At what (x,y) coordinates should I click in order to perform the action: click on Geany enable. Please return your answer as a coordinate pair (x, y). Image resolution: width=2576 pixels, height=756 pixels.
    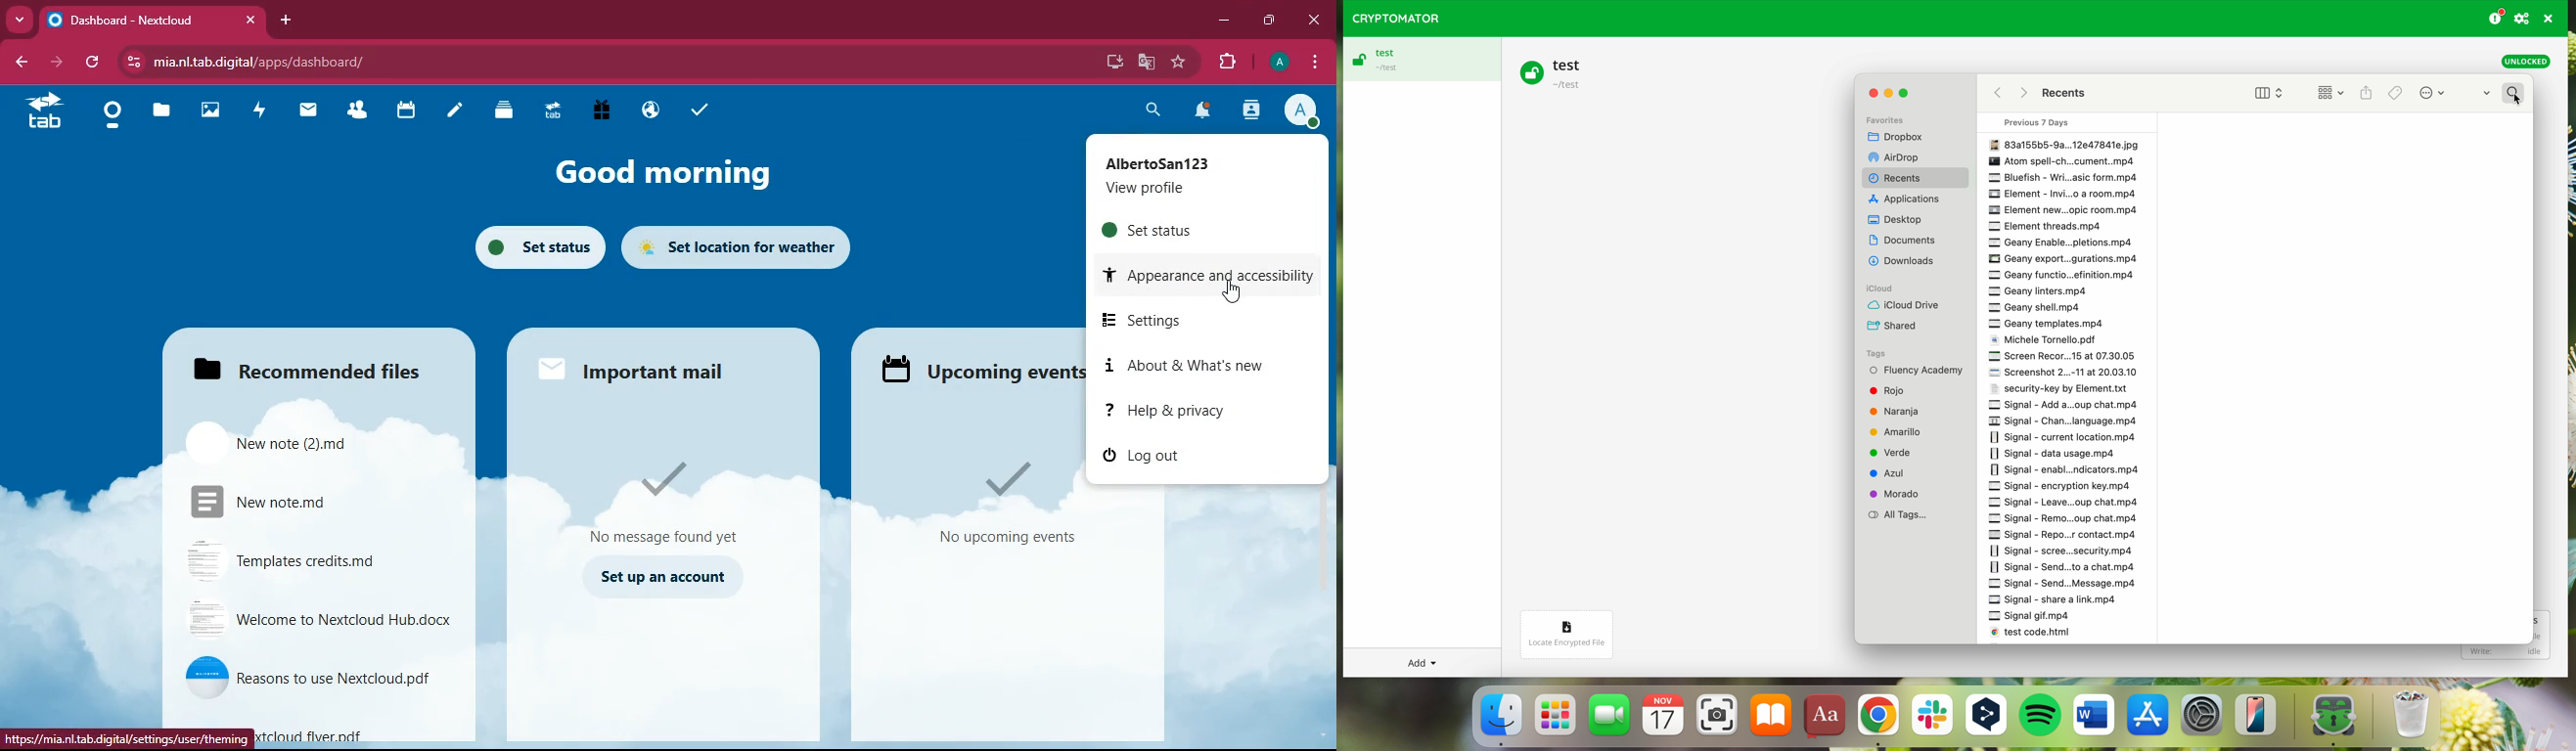
    Looking at the image, I should click on (2058, 242).